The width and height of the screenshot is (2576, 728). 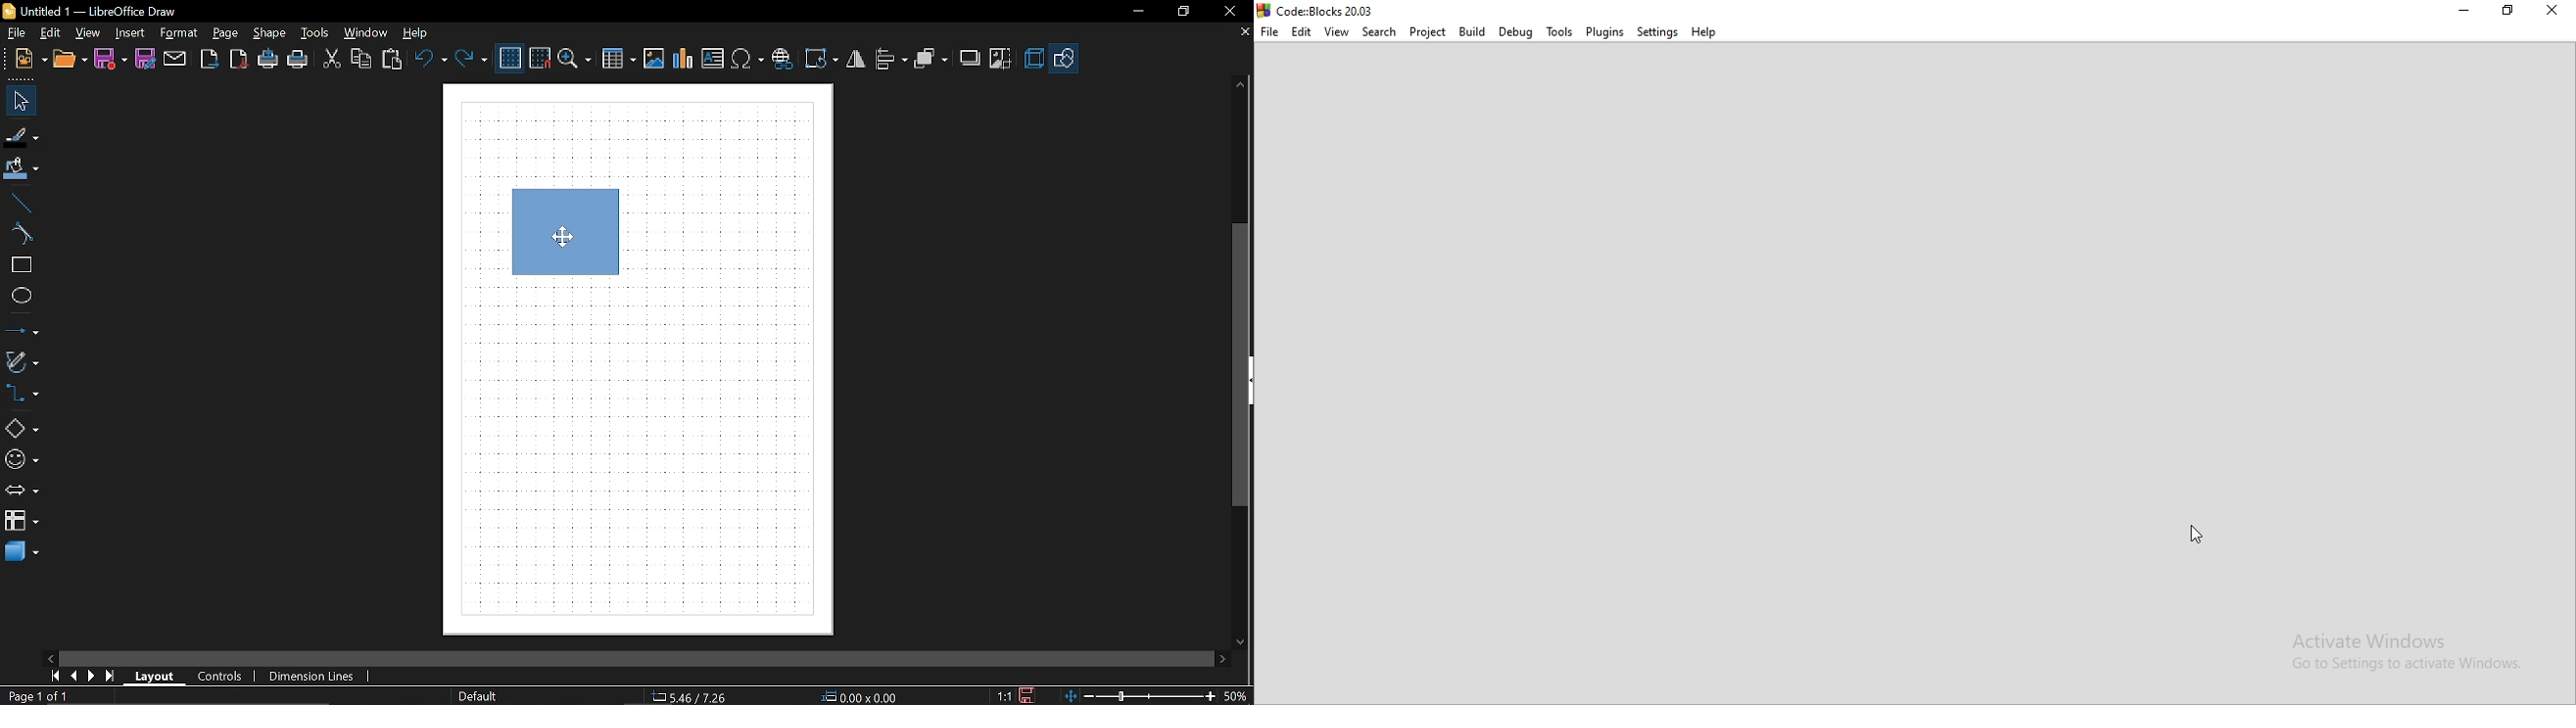 I want to click on Change Zoom, so click(x=1137, y=697).